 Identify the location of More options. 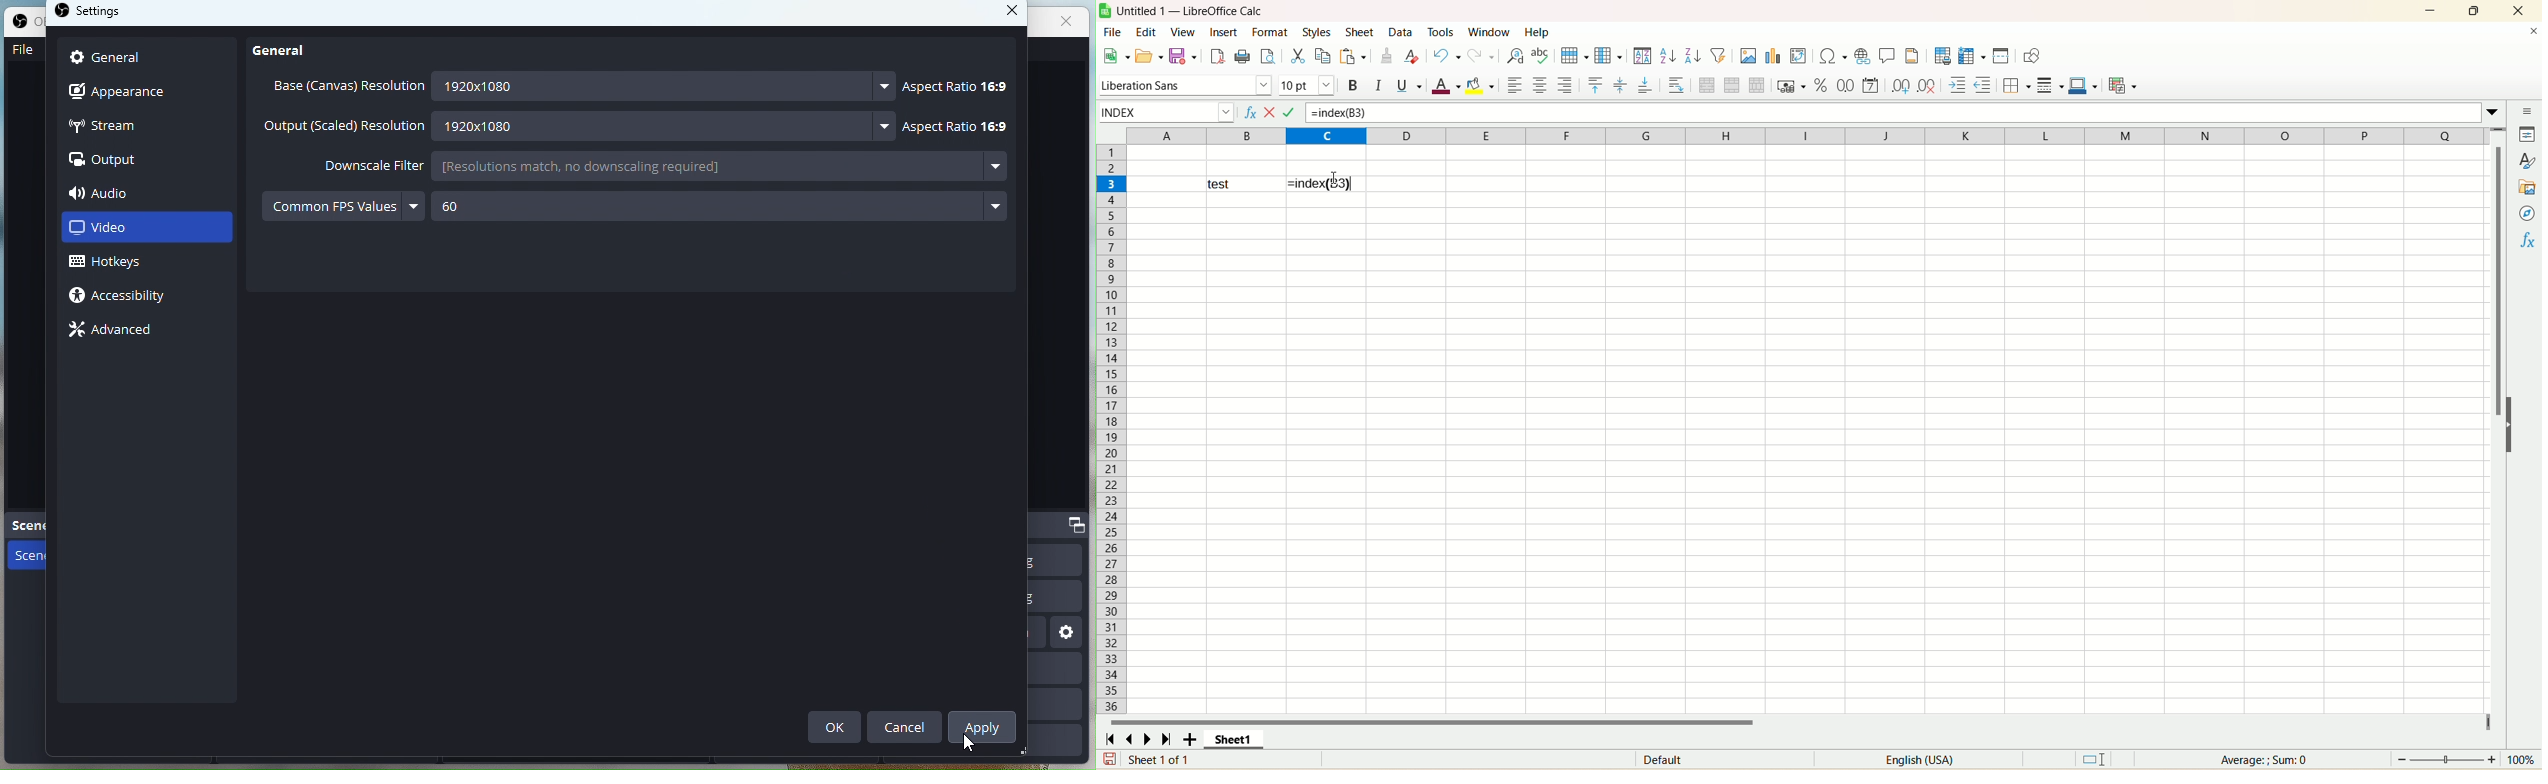
(2493, 113).